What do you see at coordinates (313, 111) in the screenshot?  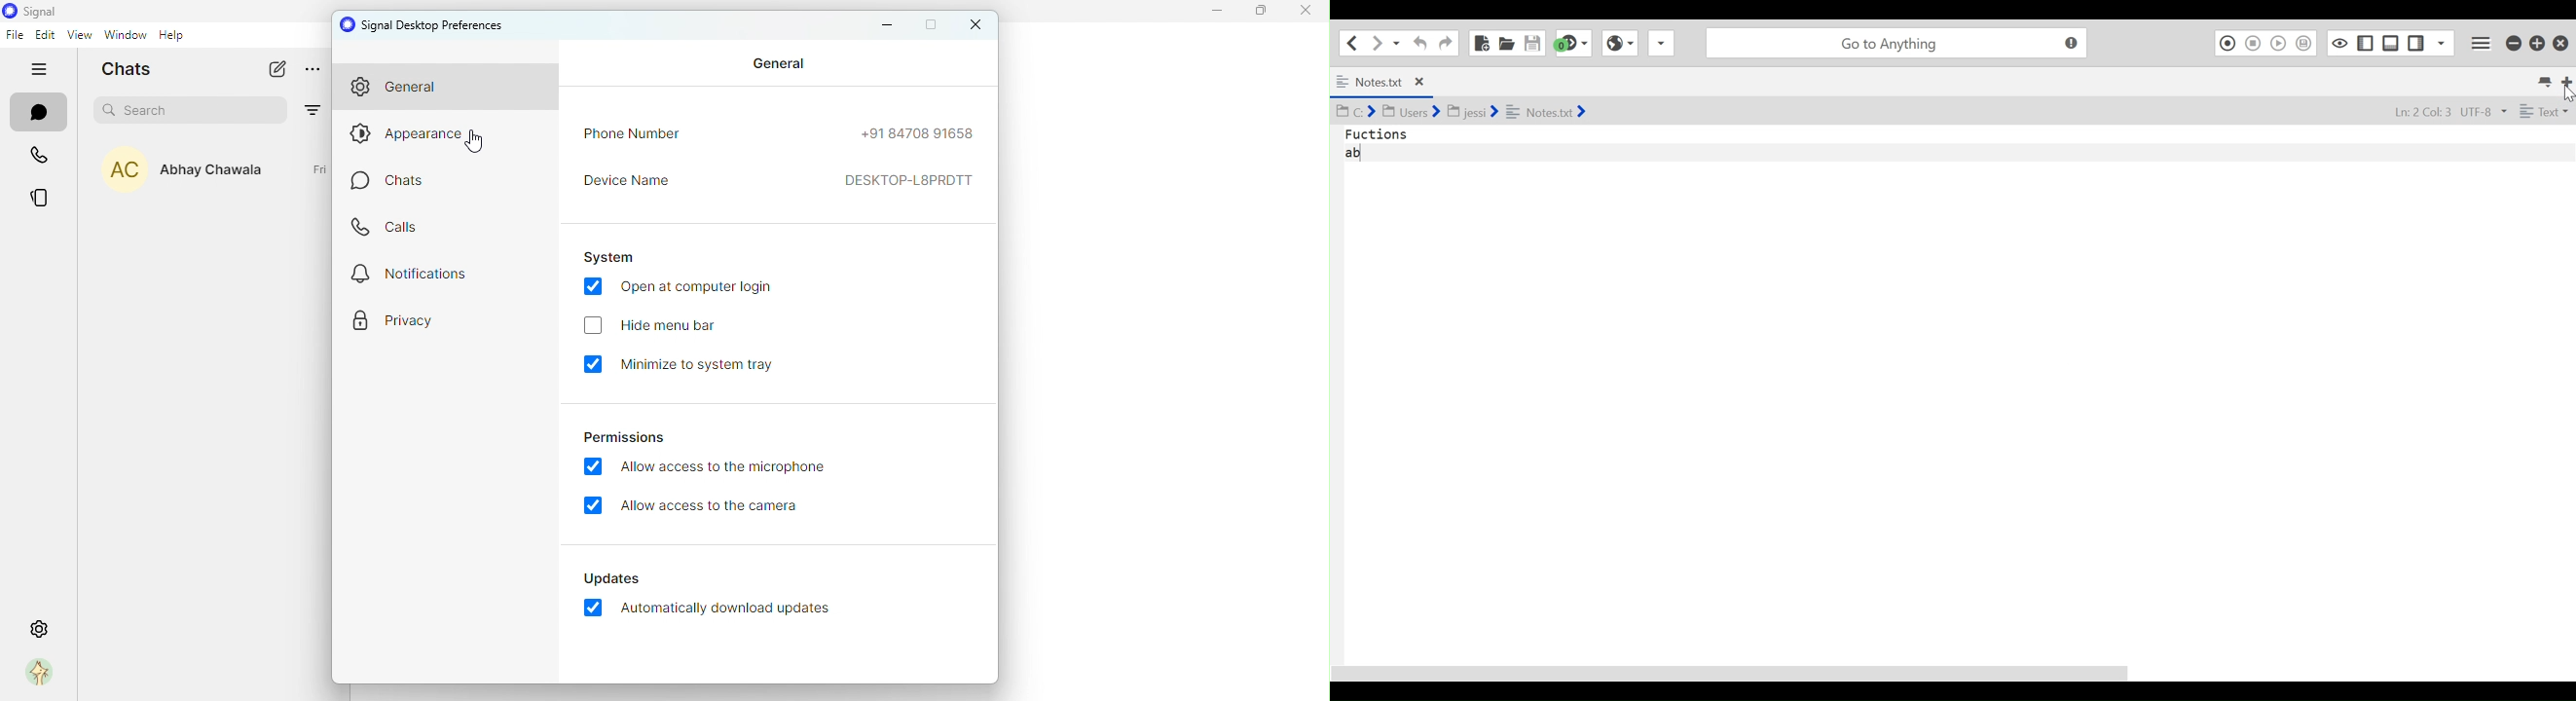 I see `filter by unread` at bounding box center [313, 111].